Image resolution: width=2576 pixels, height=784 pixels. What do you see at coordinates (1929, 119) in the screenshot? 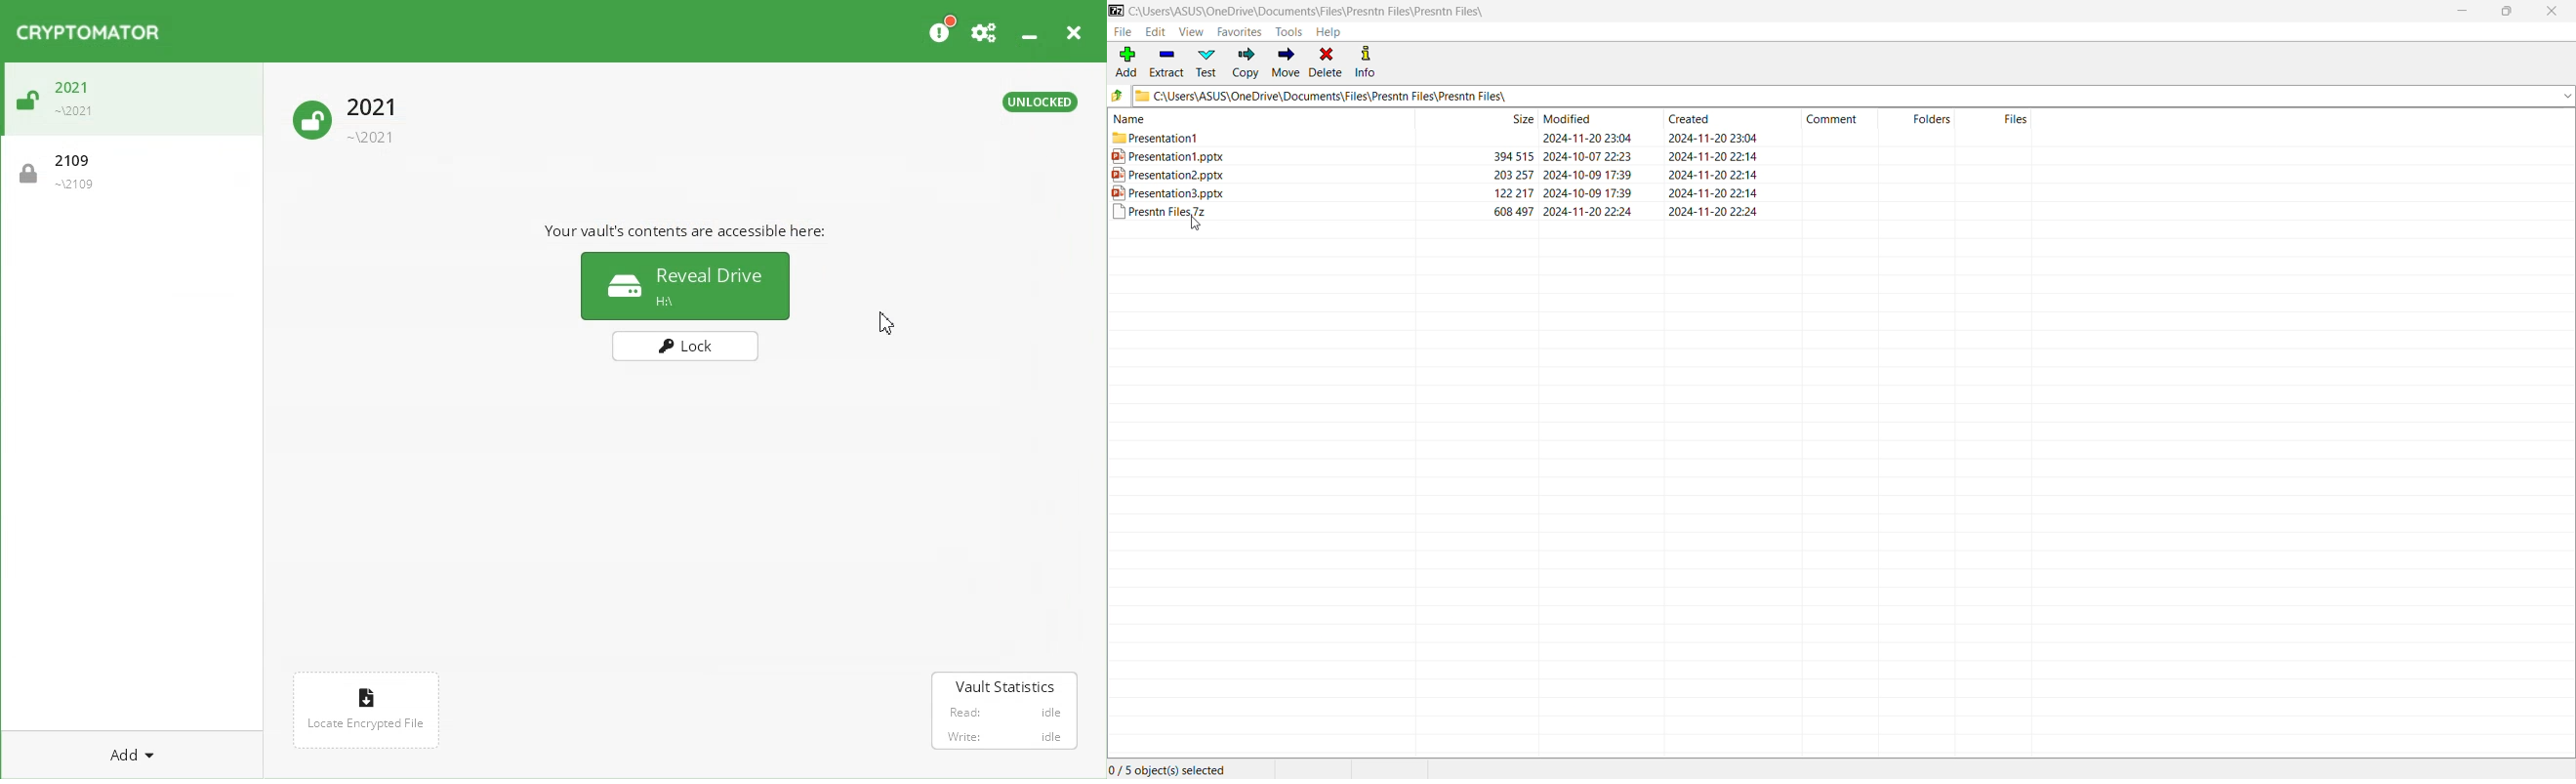
I see `Folders` at bounding box center [1929, 119].